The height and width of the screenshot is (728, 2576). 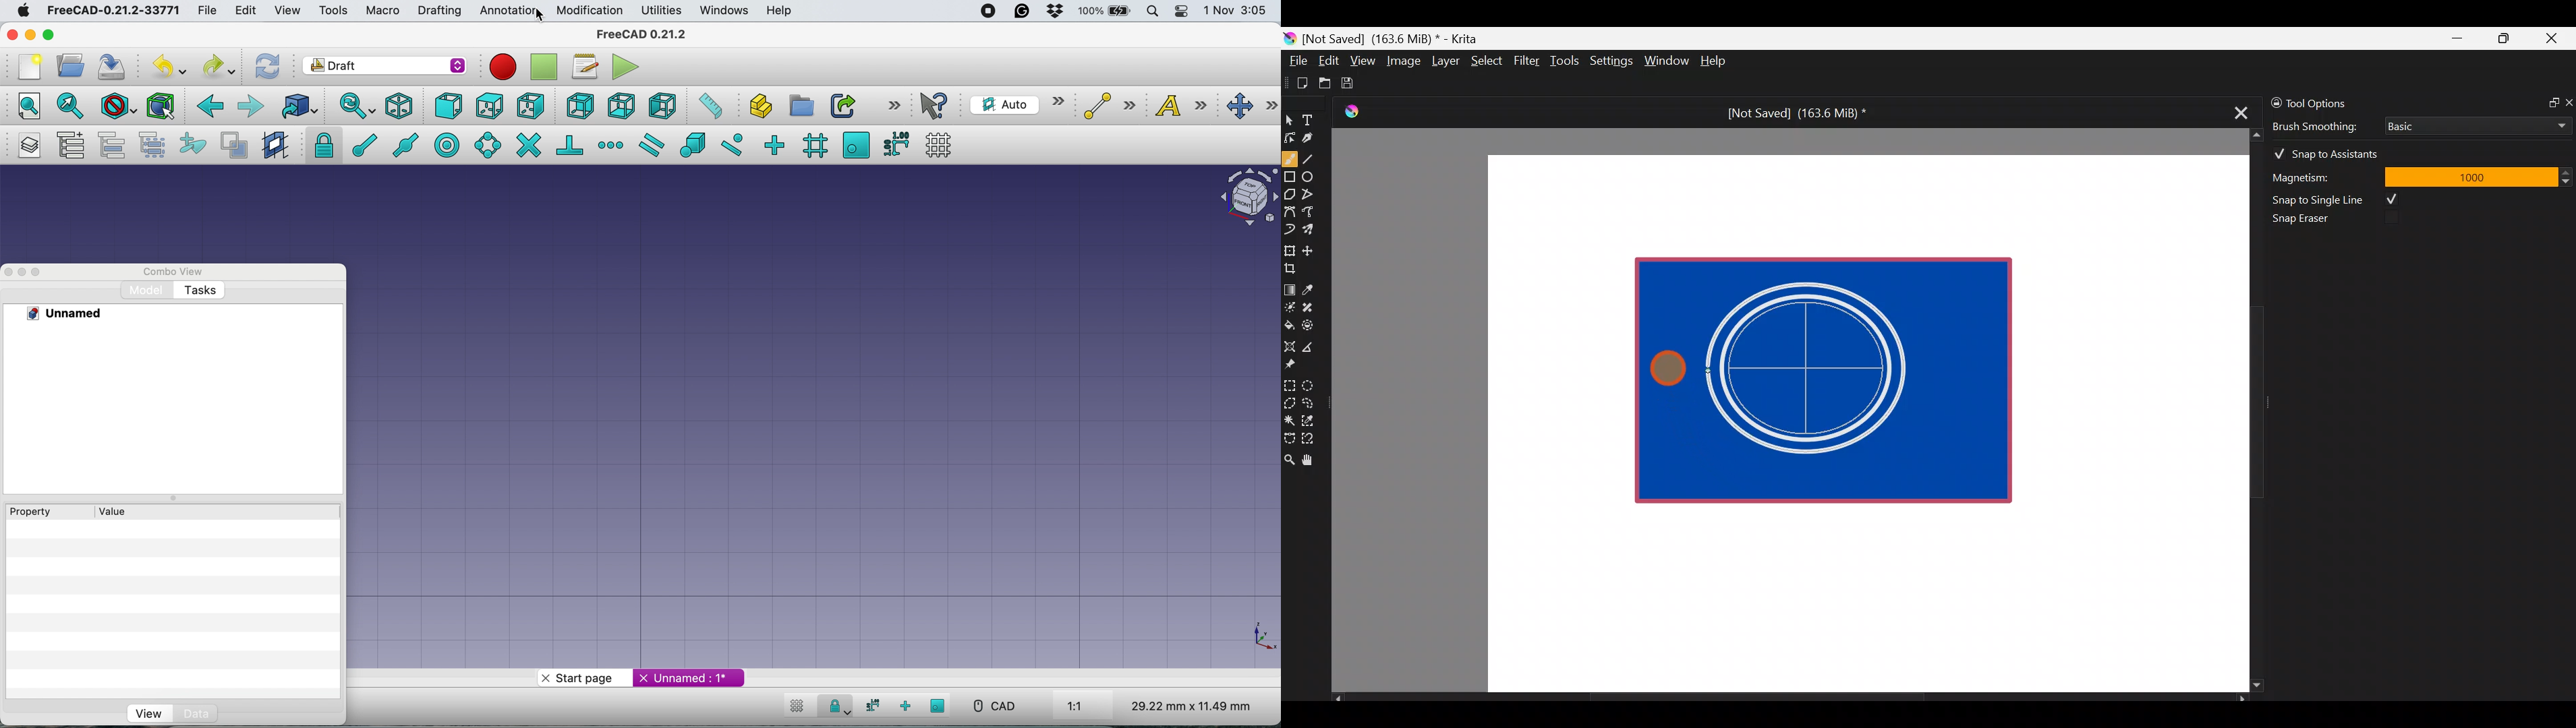 I want to click on view, so click(x=147, y=713).